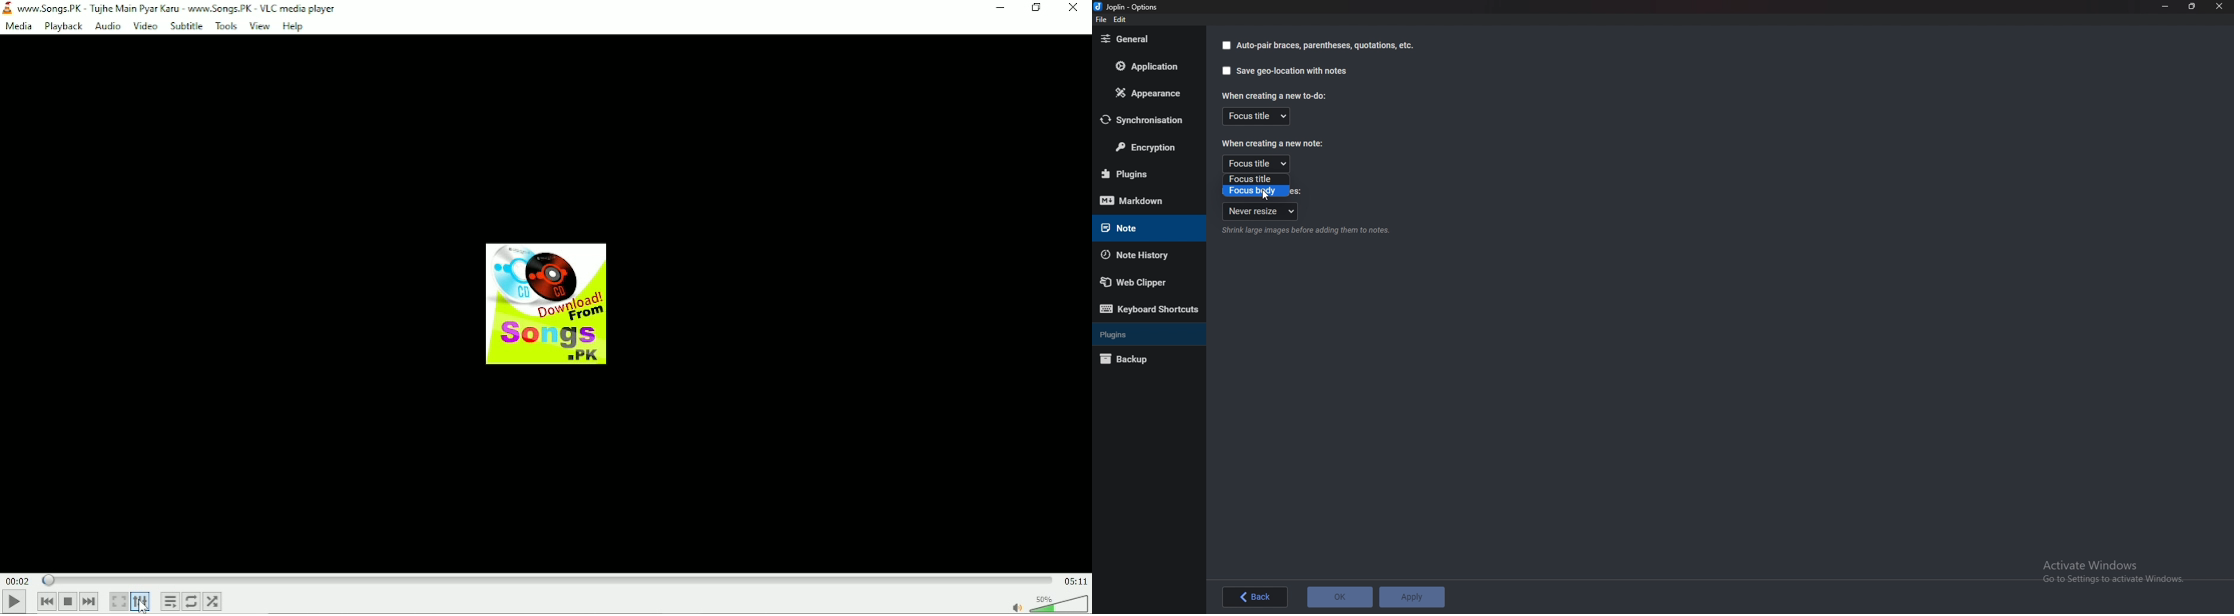  I want to click on Resize, so click(2190, 7).